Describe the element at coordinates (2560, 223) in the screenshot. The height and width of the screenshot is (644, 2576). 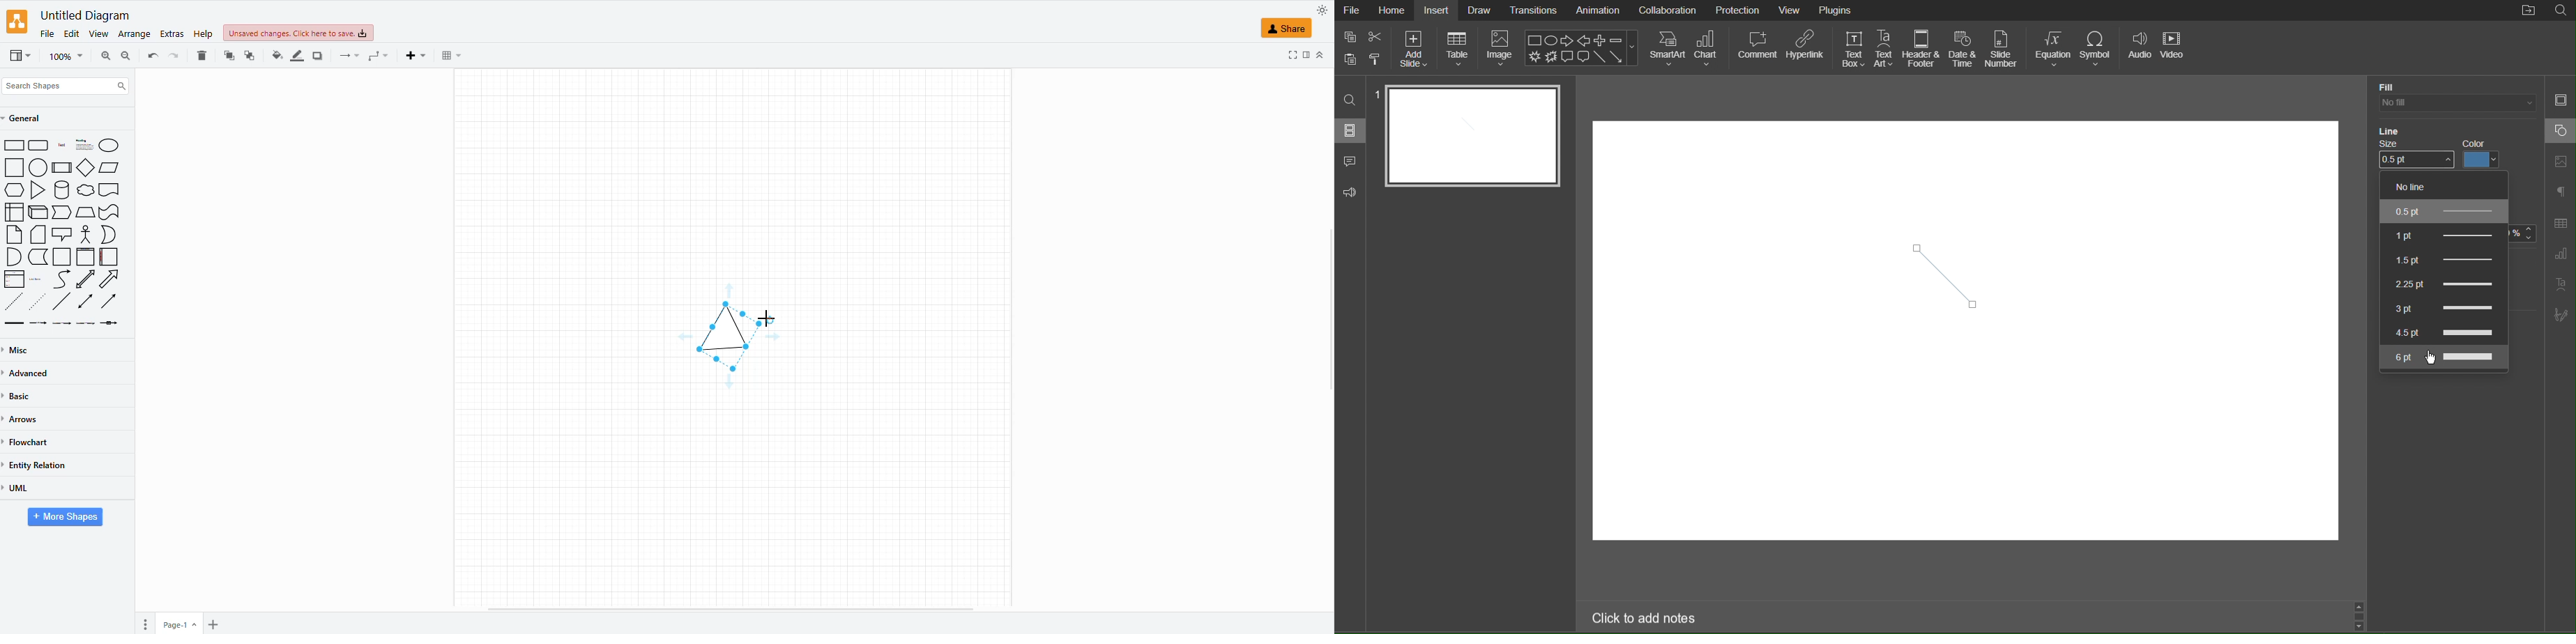
I see `Table Settings` at that location.